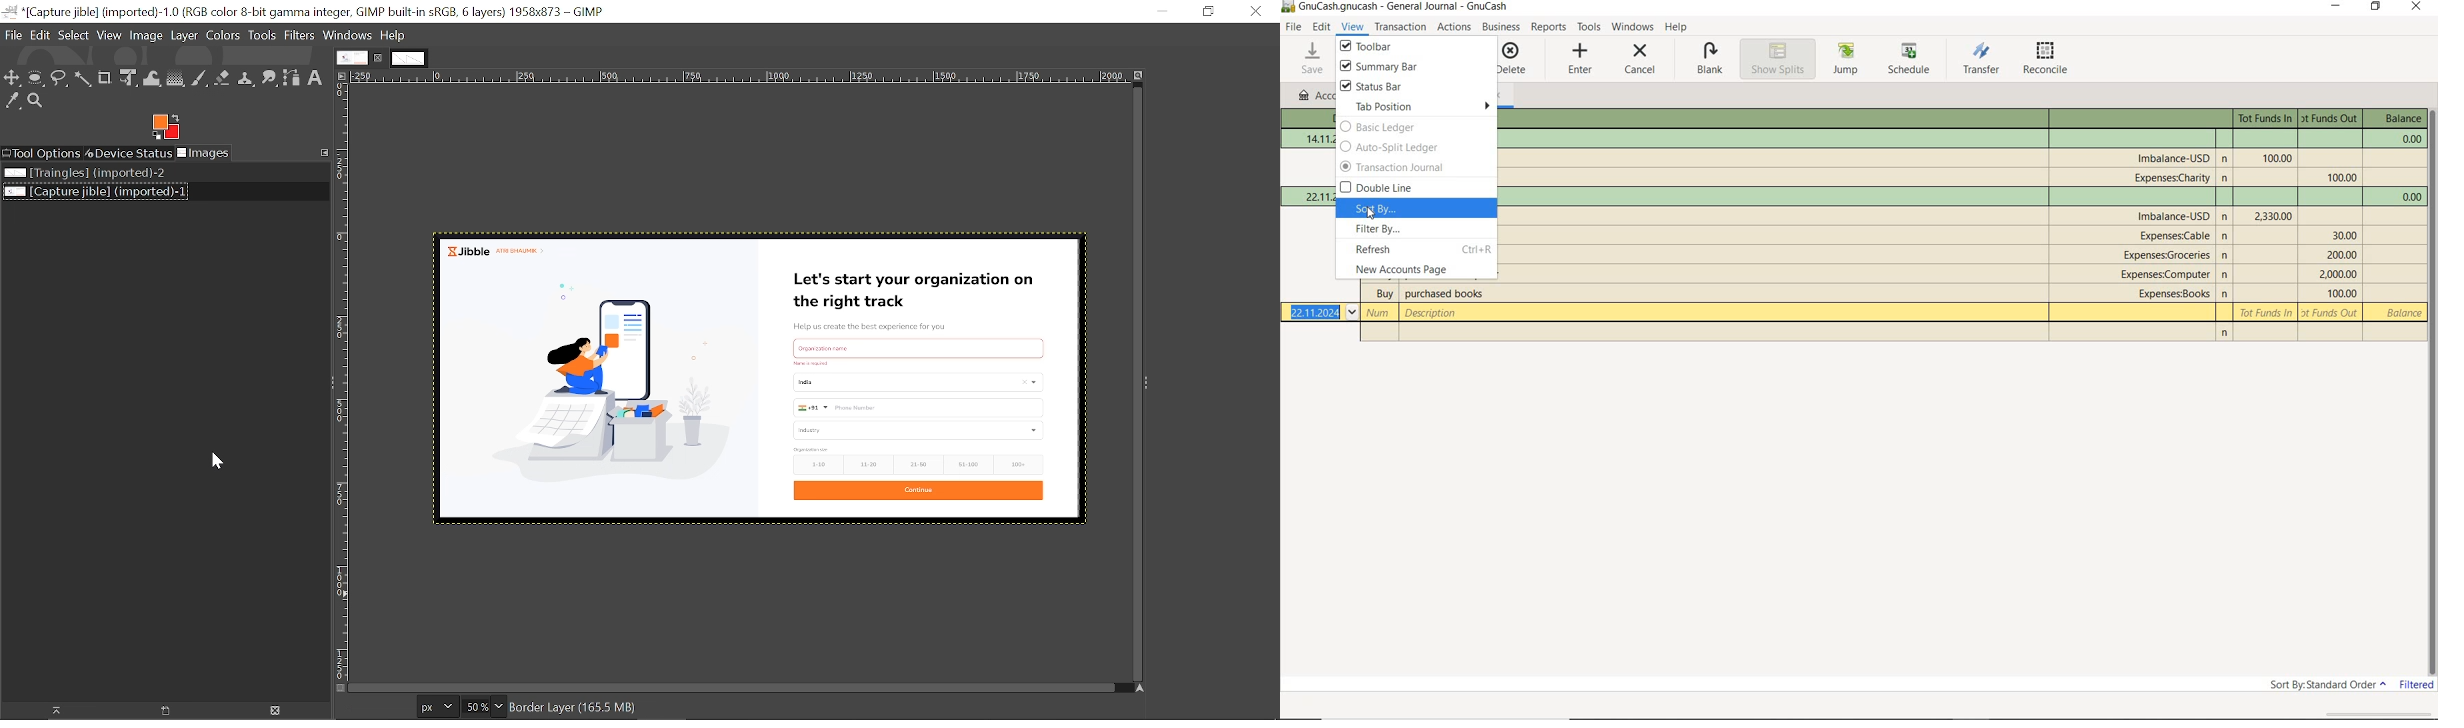 This screenshot has height=728, width=2464. I want to click on HELP, so click(1679, 27).